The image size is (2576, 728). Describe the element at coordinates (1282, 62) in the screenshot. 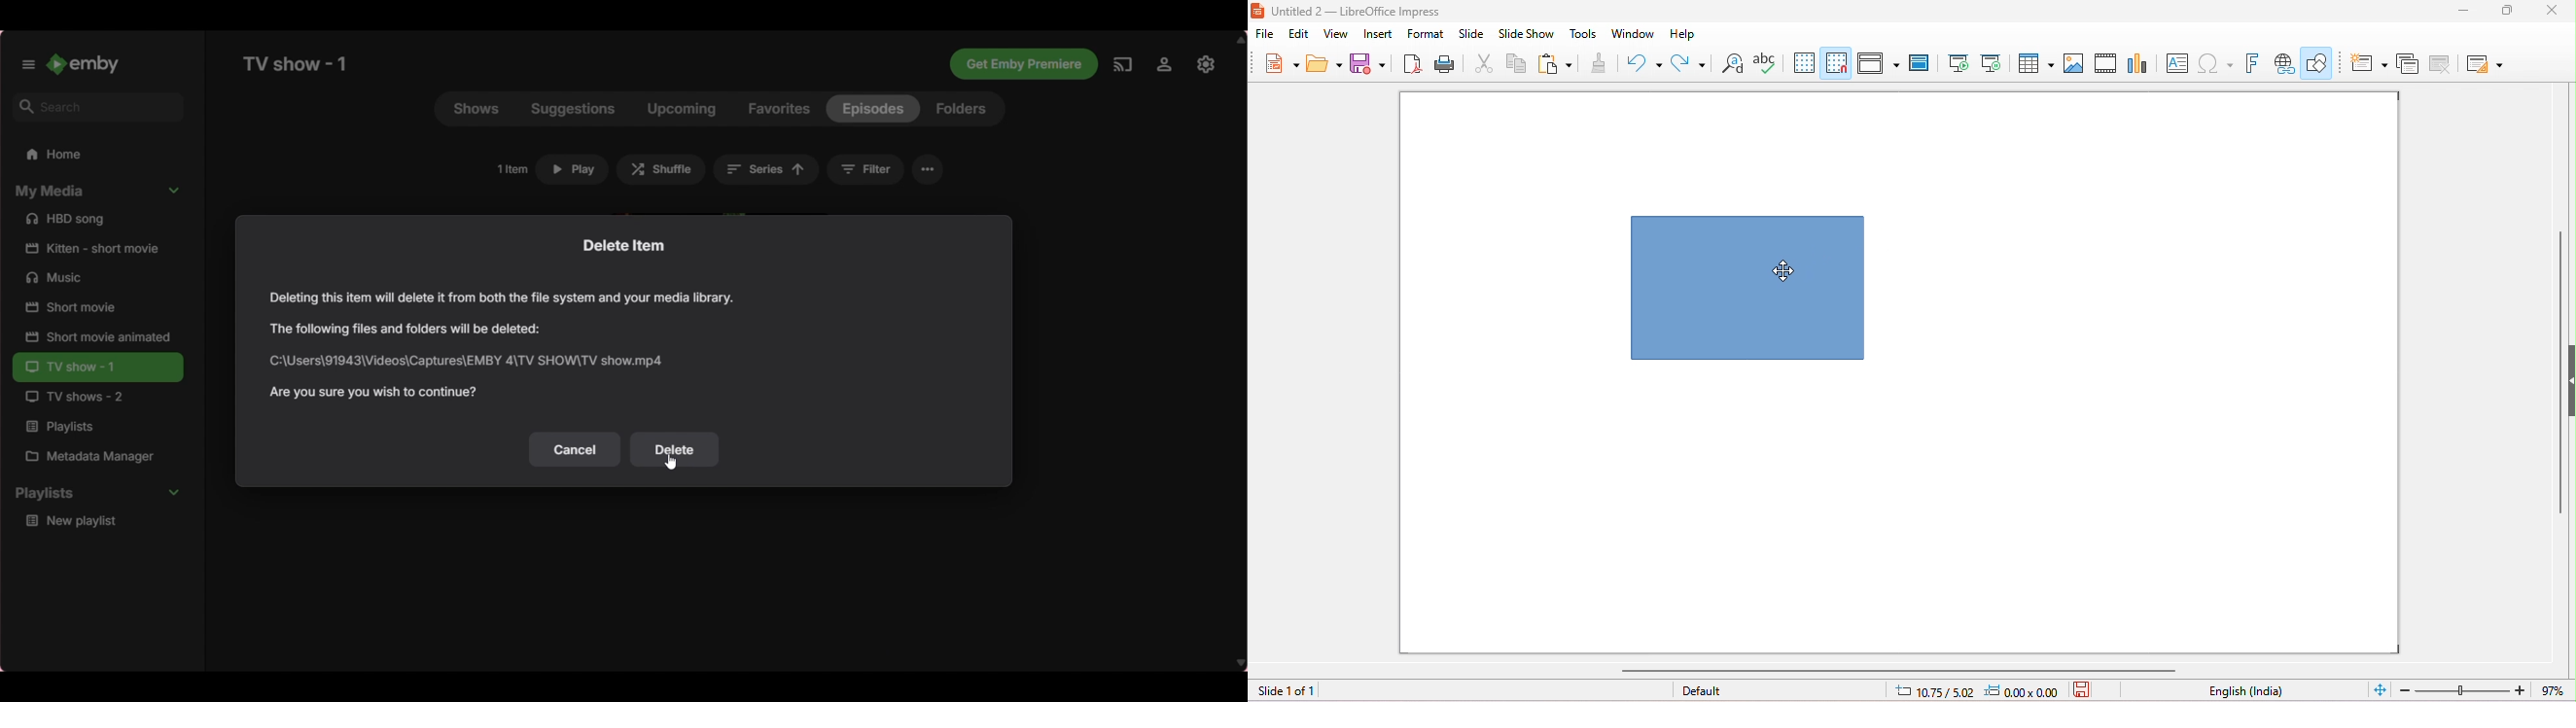

I see `new` at that location.